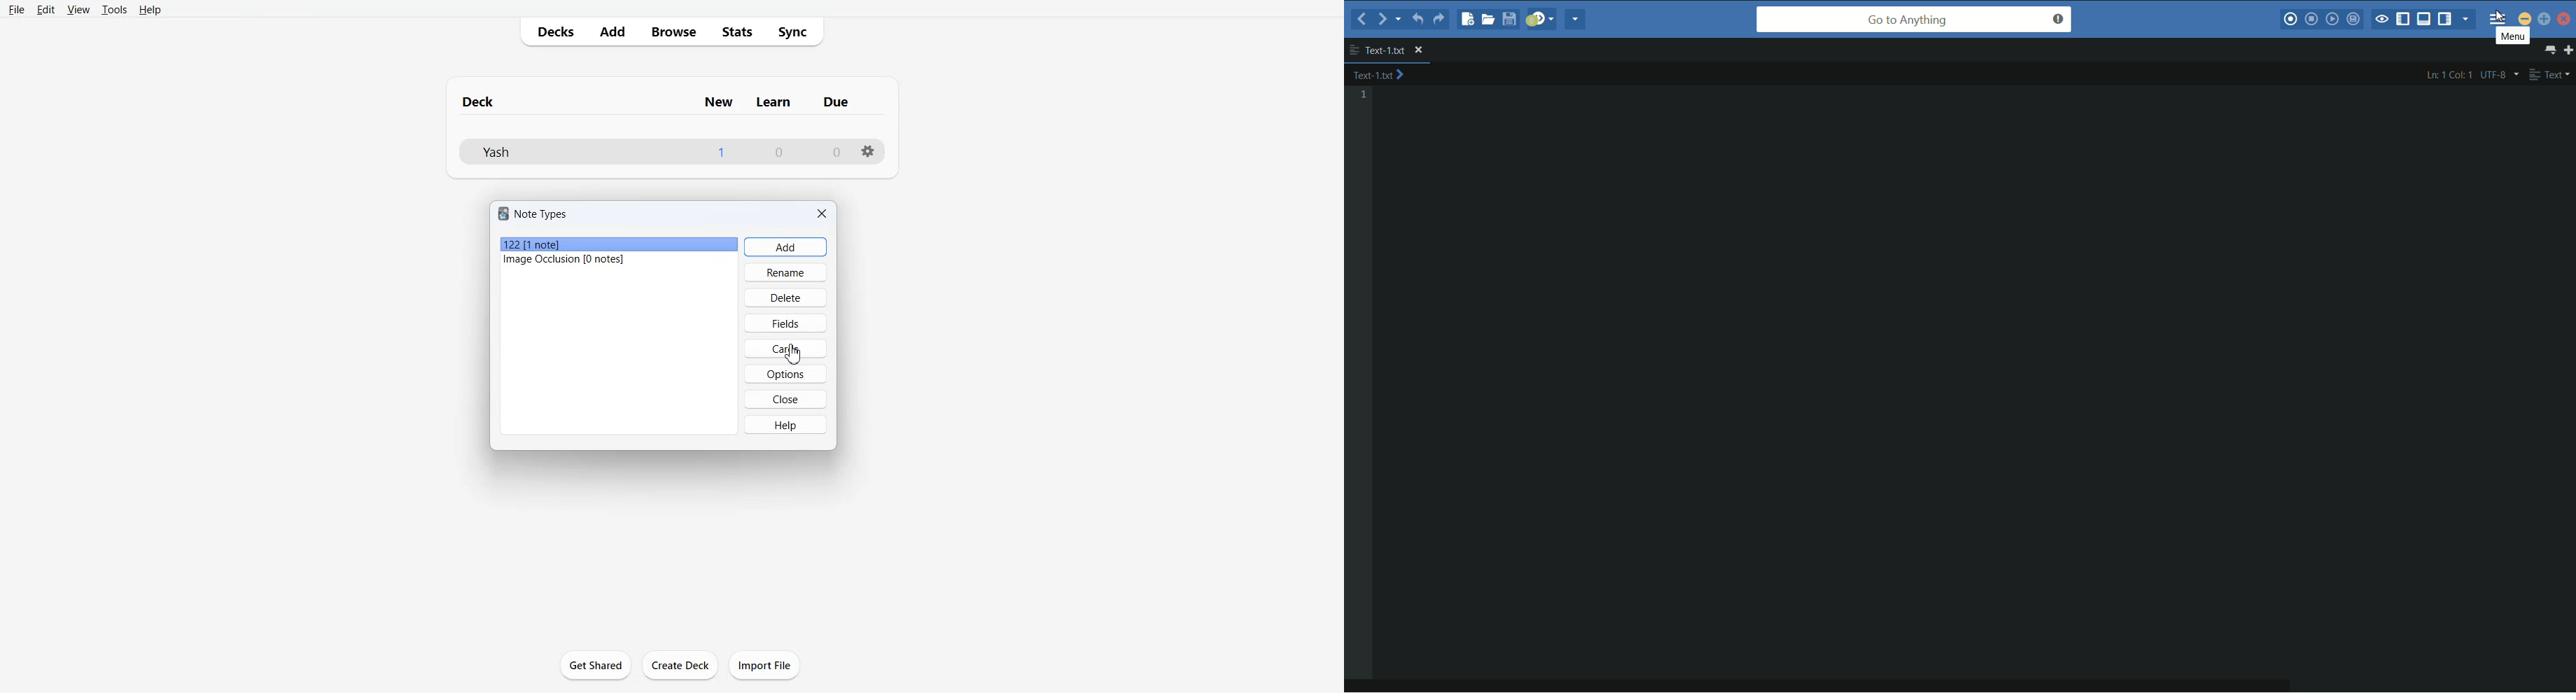 The height and width of the screenshot is (700, 2576). Describe the element at coordinates (552, 32) in the screenshot. I see `Decks` at that location.